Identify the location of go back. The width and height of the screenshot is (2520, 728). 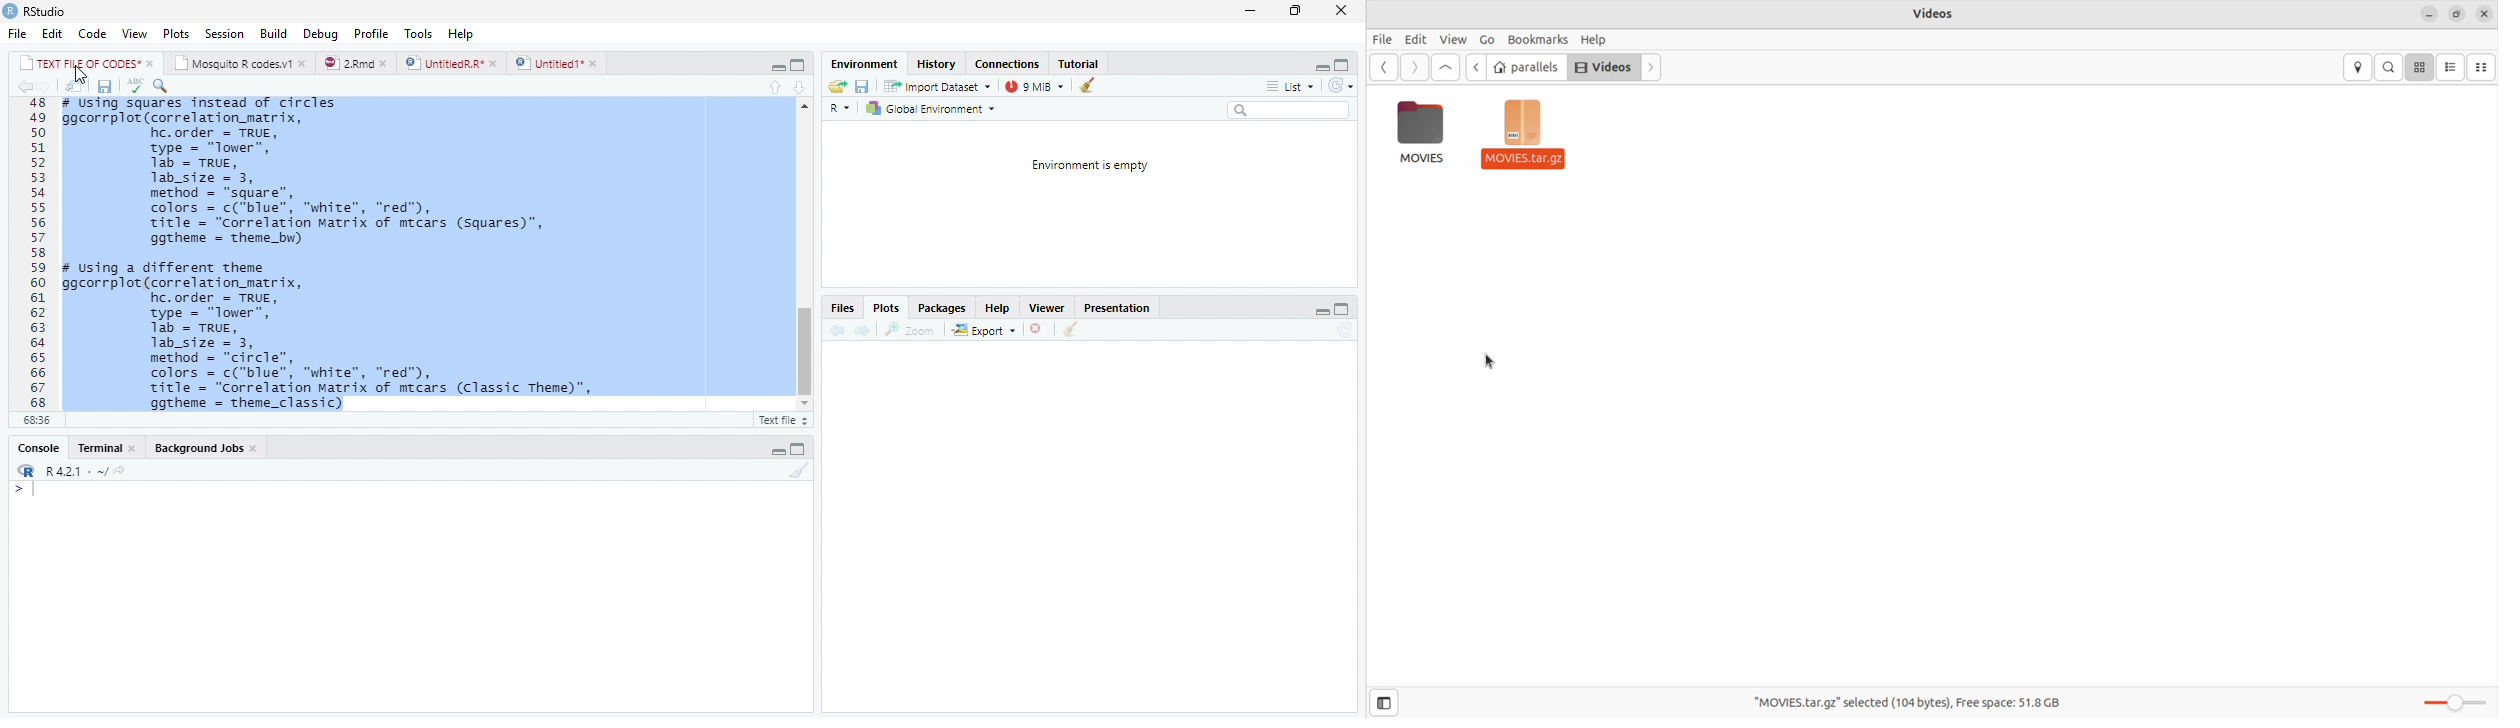
(835, 332).